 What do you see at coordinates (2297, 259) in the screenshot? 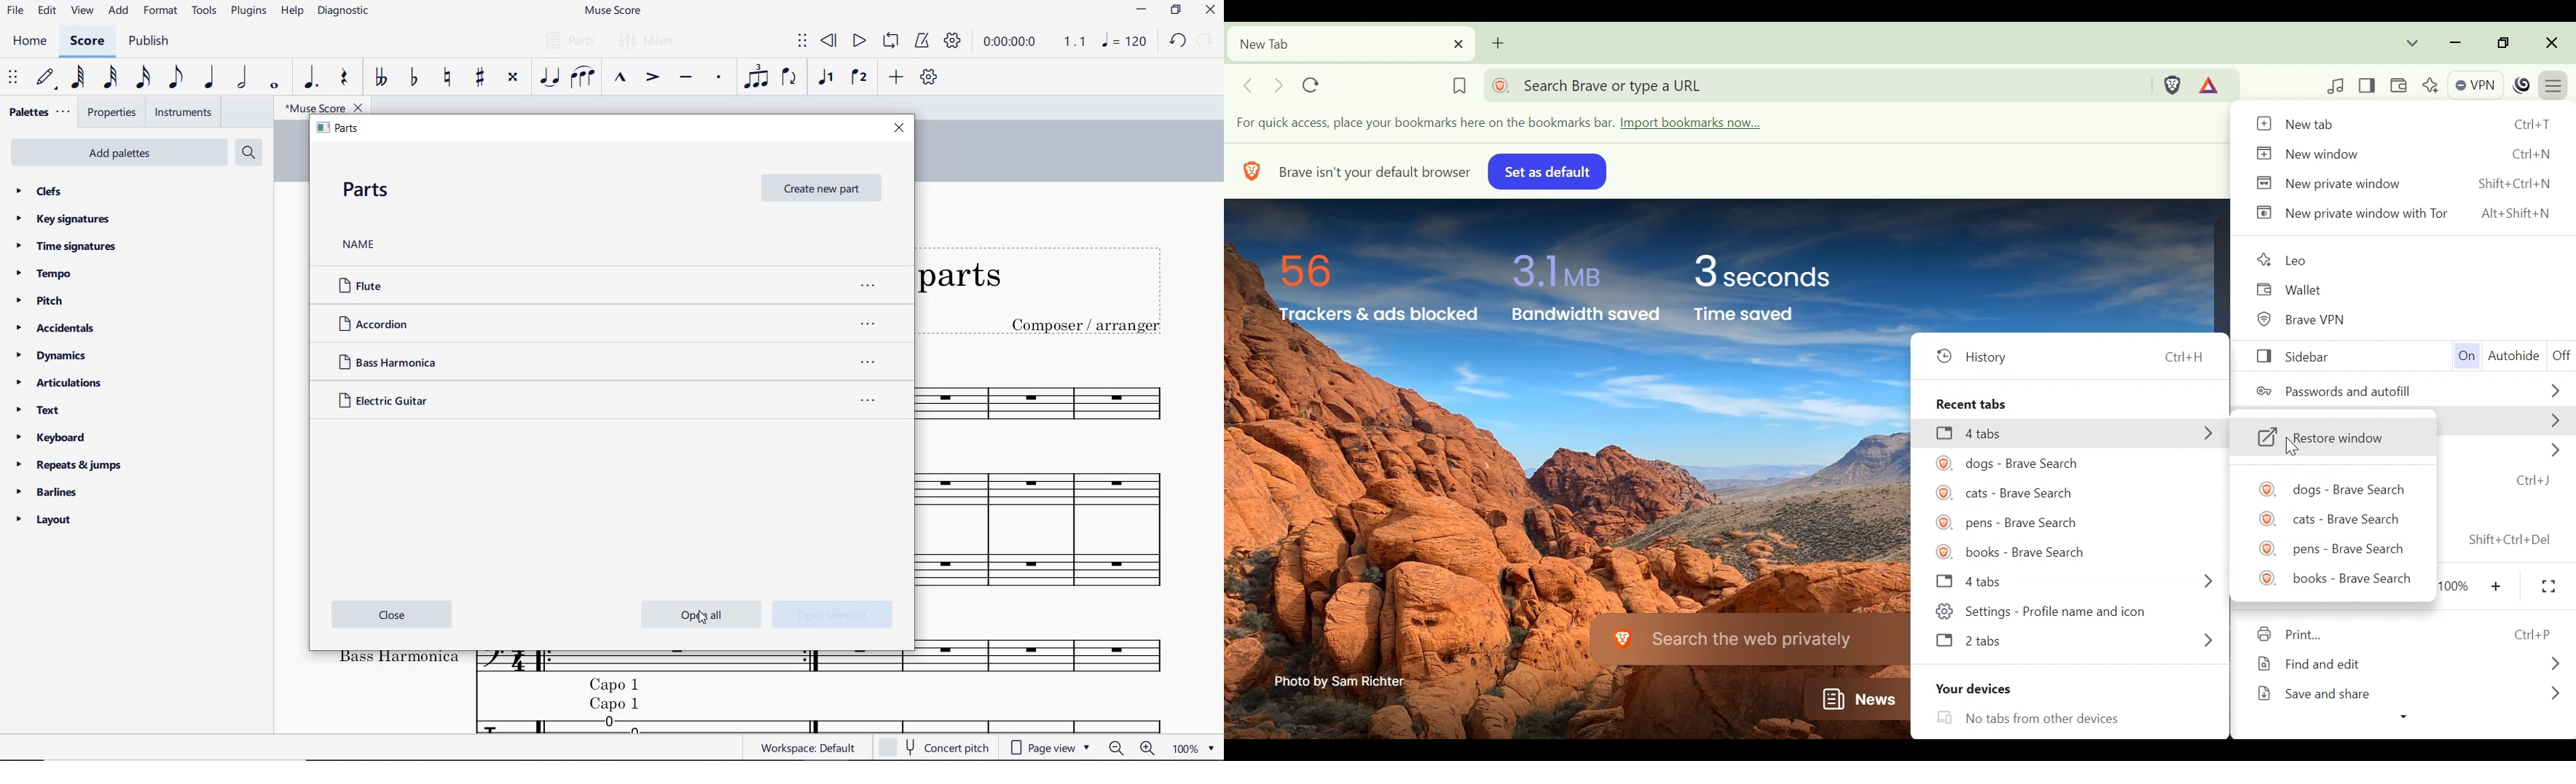
I see `` at bounding box center [2297, 259].